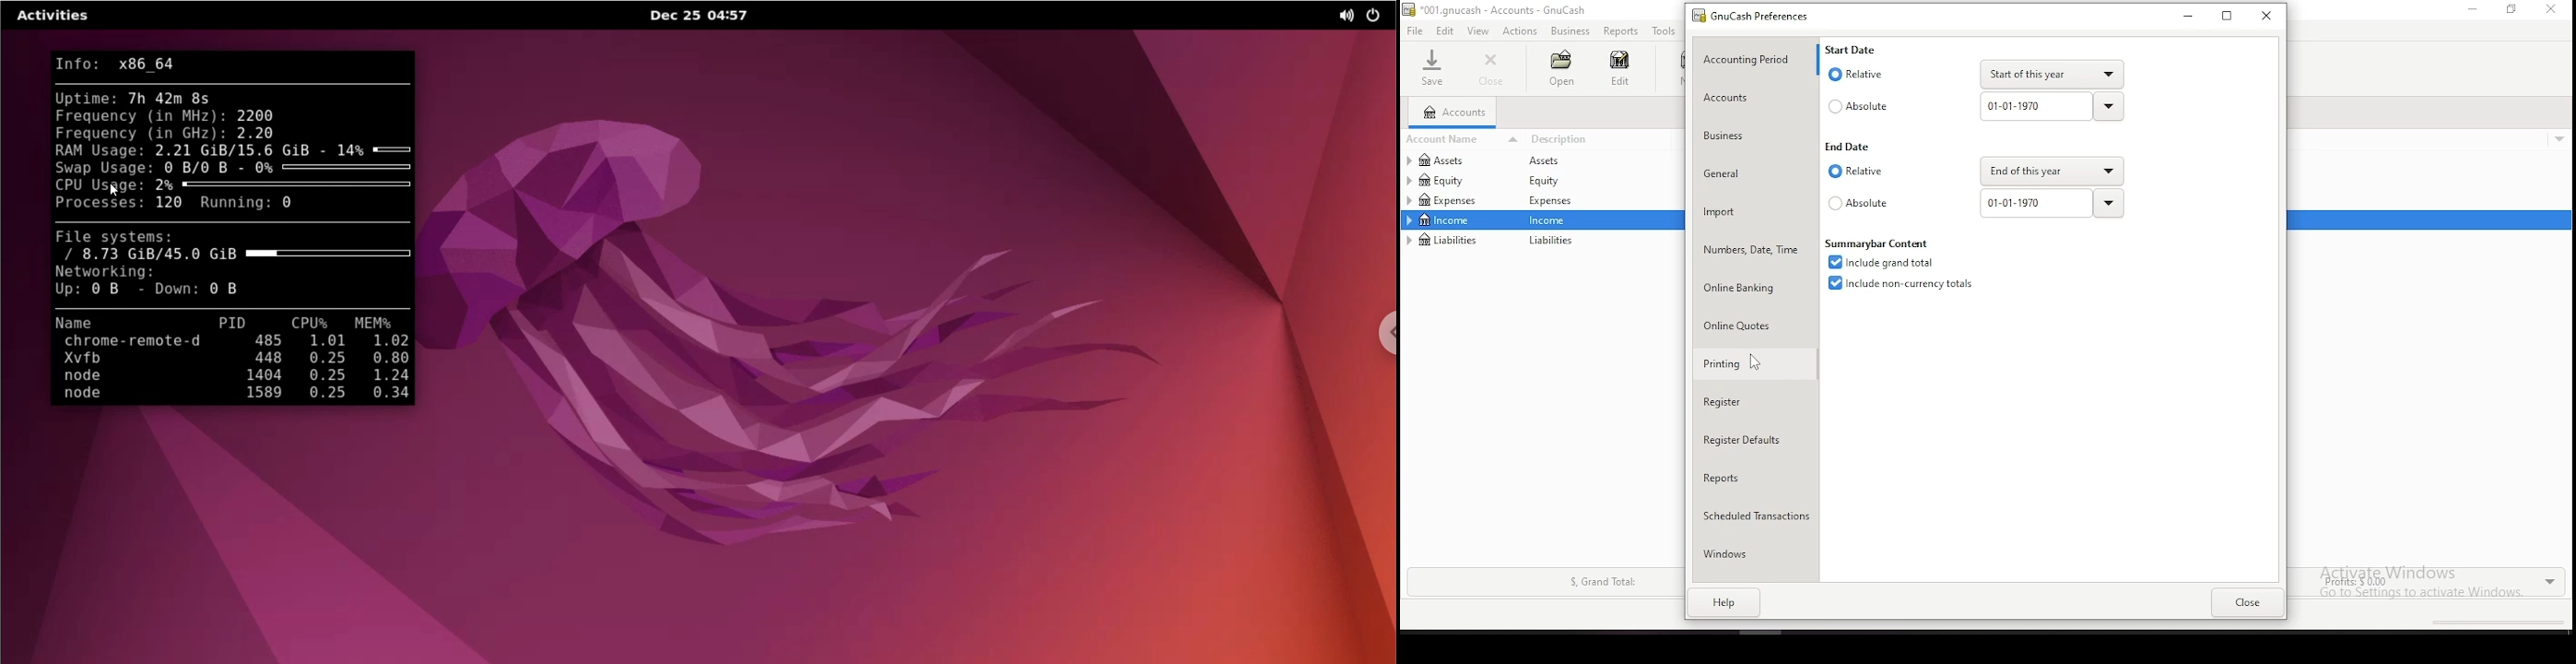 The width and height of the screenshot is (2576, 672). Describe the element at coordinates (1553, 161) in the screenshot. I see `assets` at that location.